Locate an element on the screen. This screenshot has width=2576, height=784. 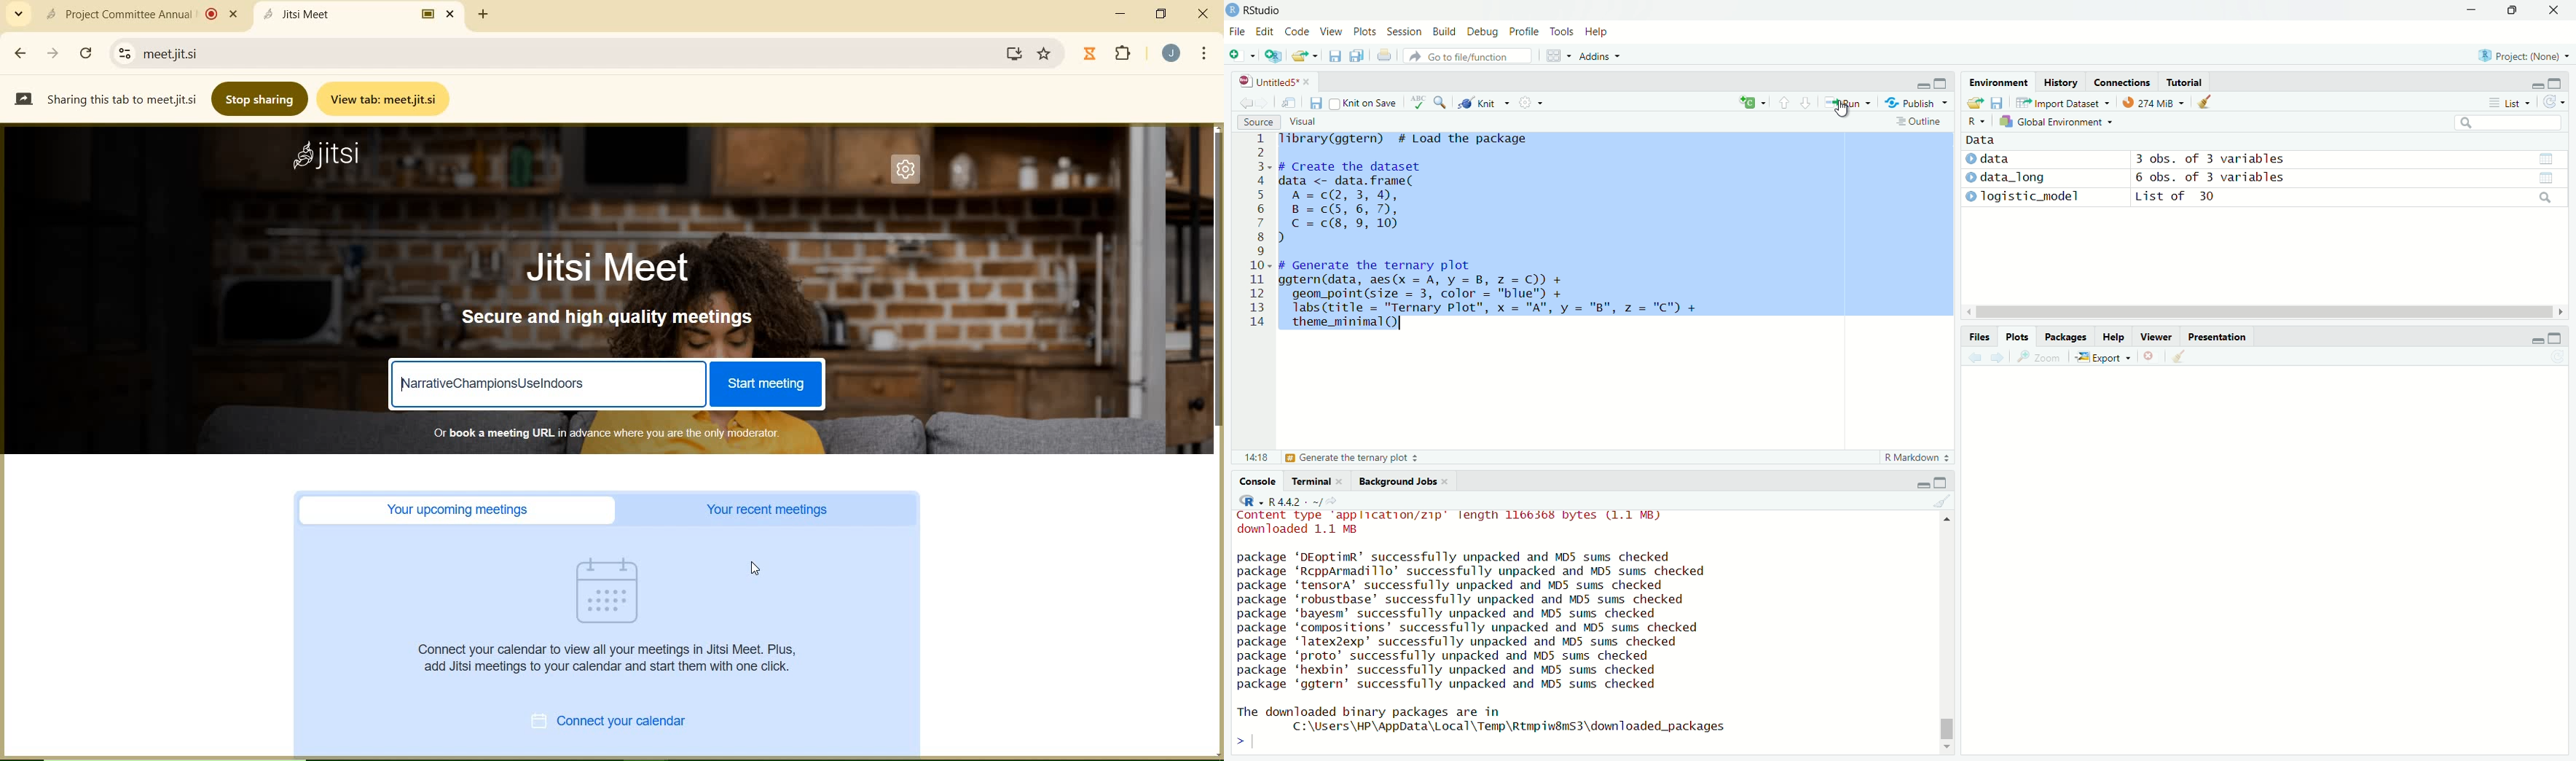
clear is located at coordinates (2213, 104).